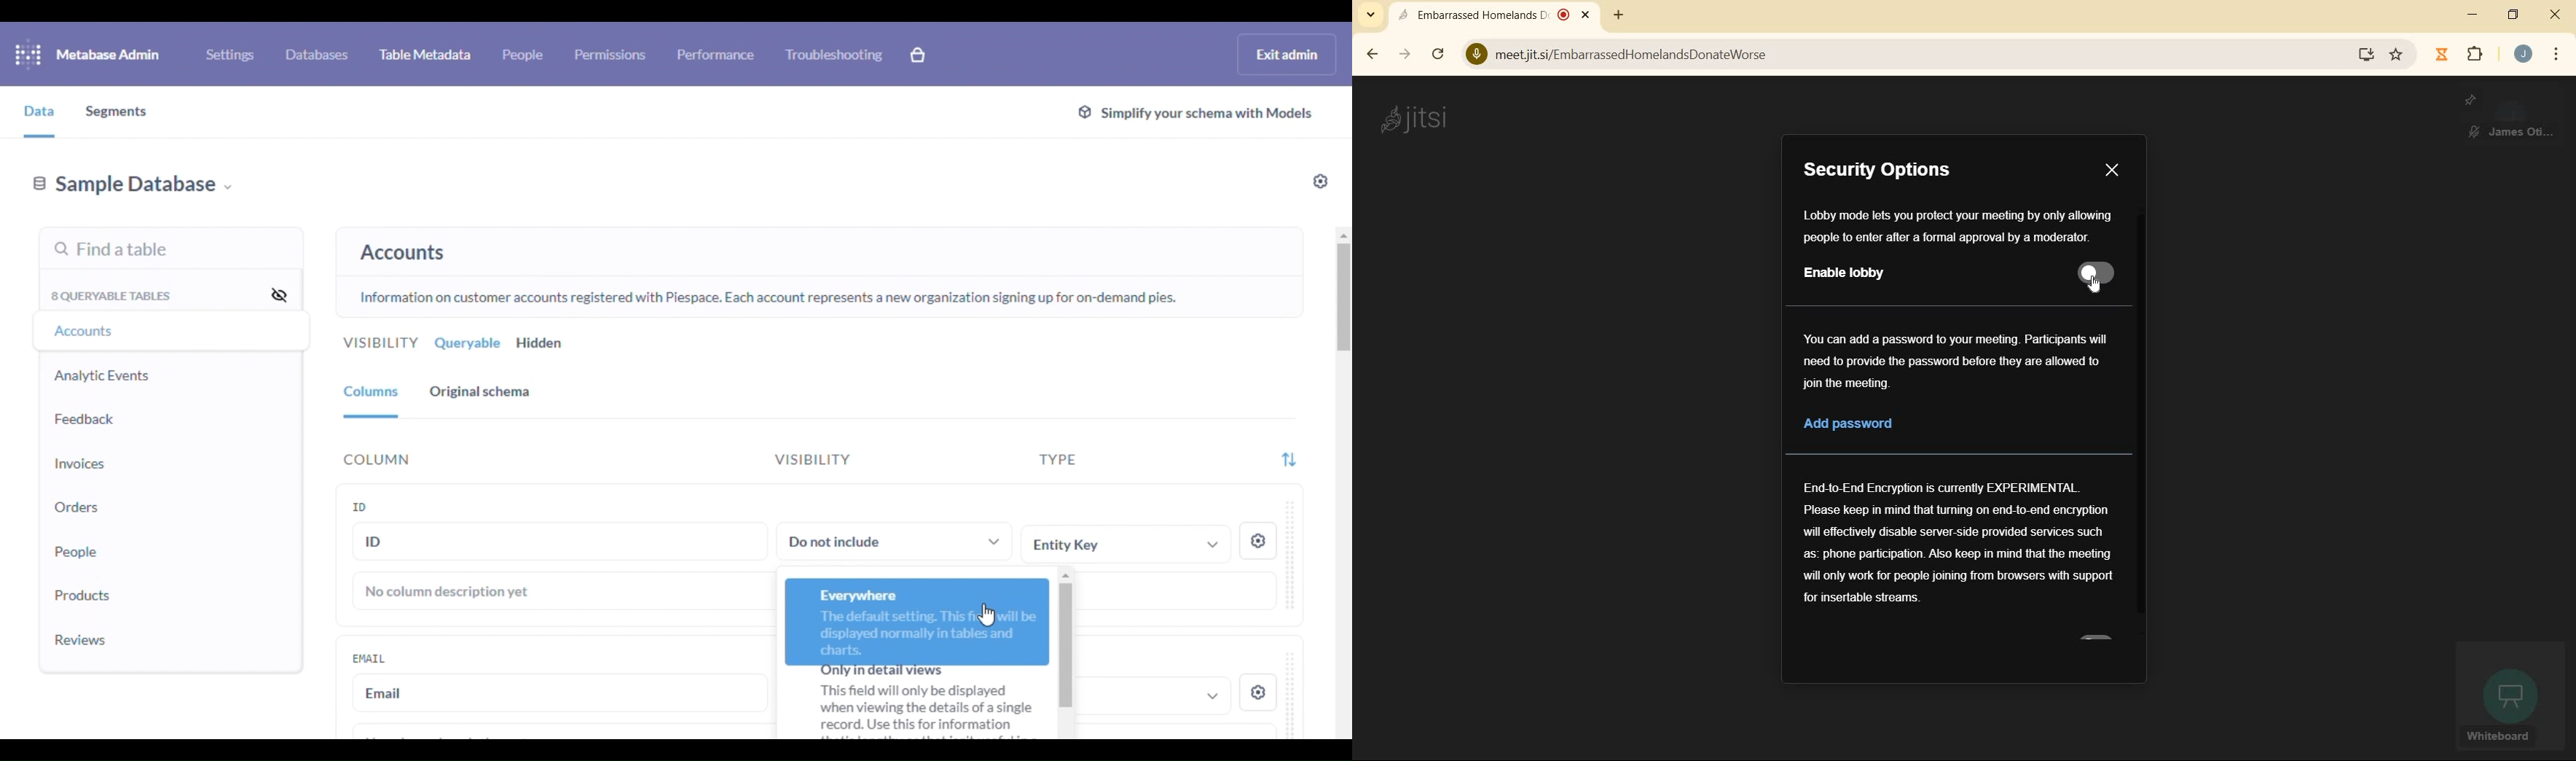 This screenshot has width=2576, height=784. I want to click on close, so click(2555, 16).